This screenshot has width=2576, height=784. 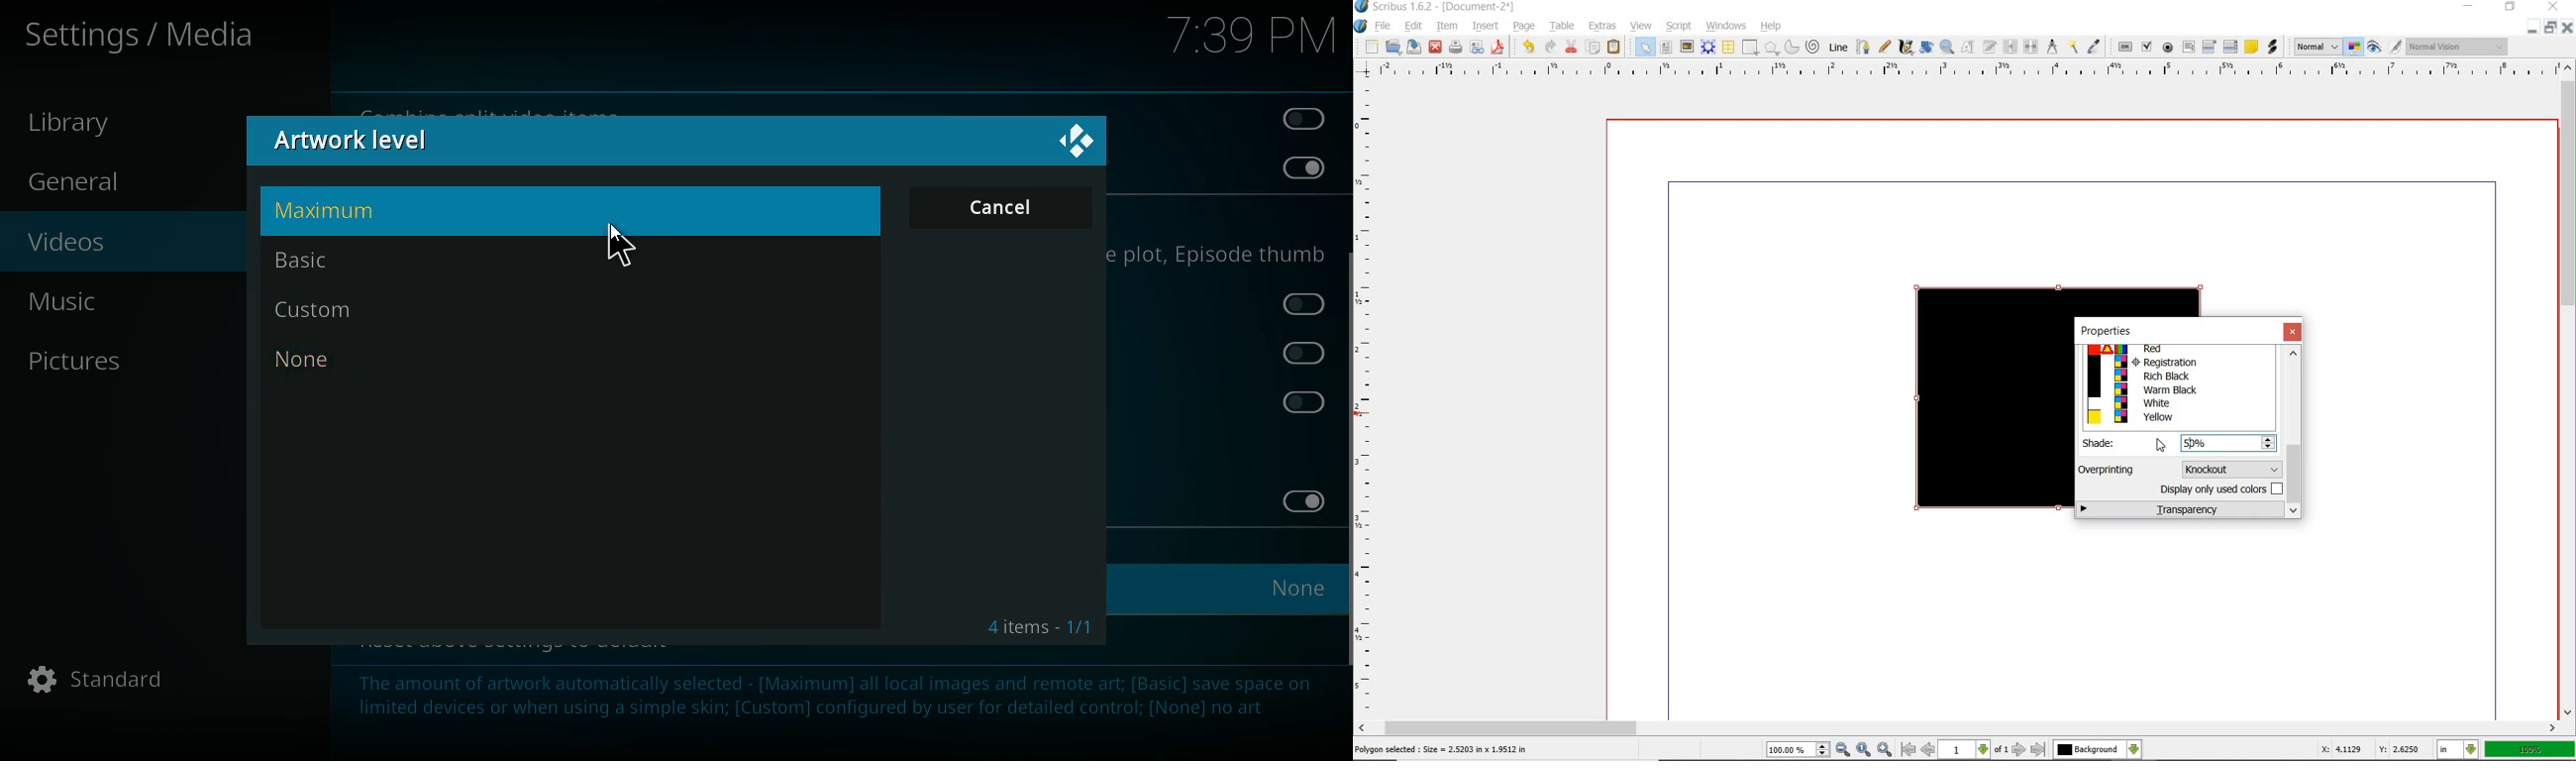 What do you see at coordinates (1791, 48) in the screenshot?
I see `arc` at bounding box center [1791, 48].